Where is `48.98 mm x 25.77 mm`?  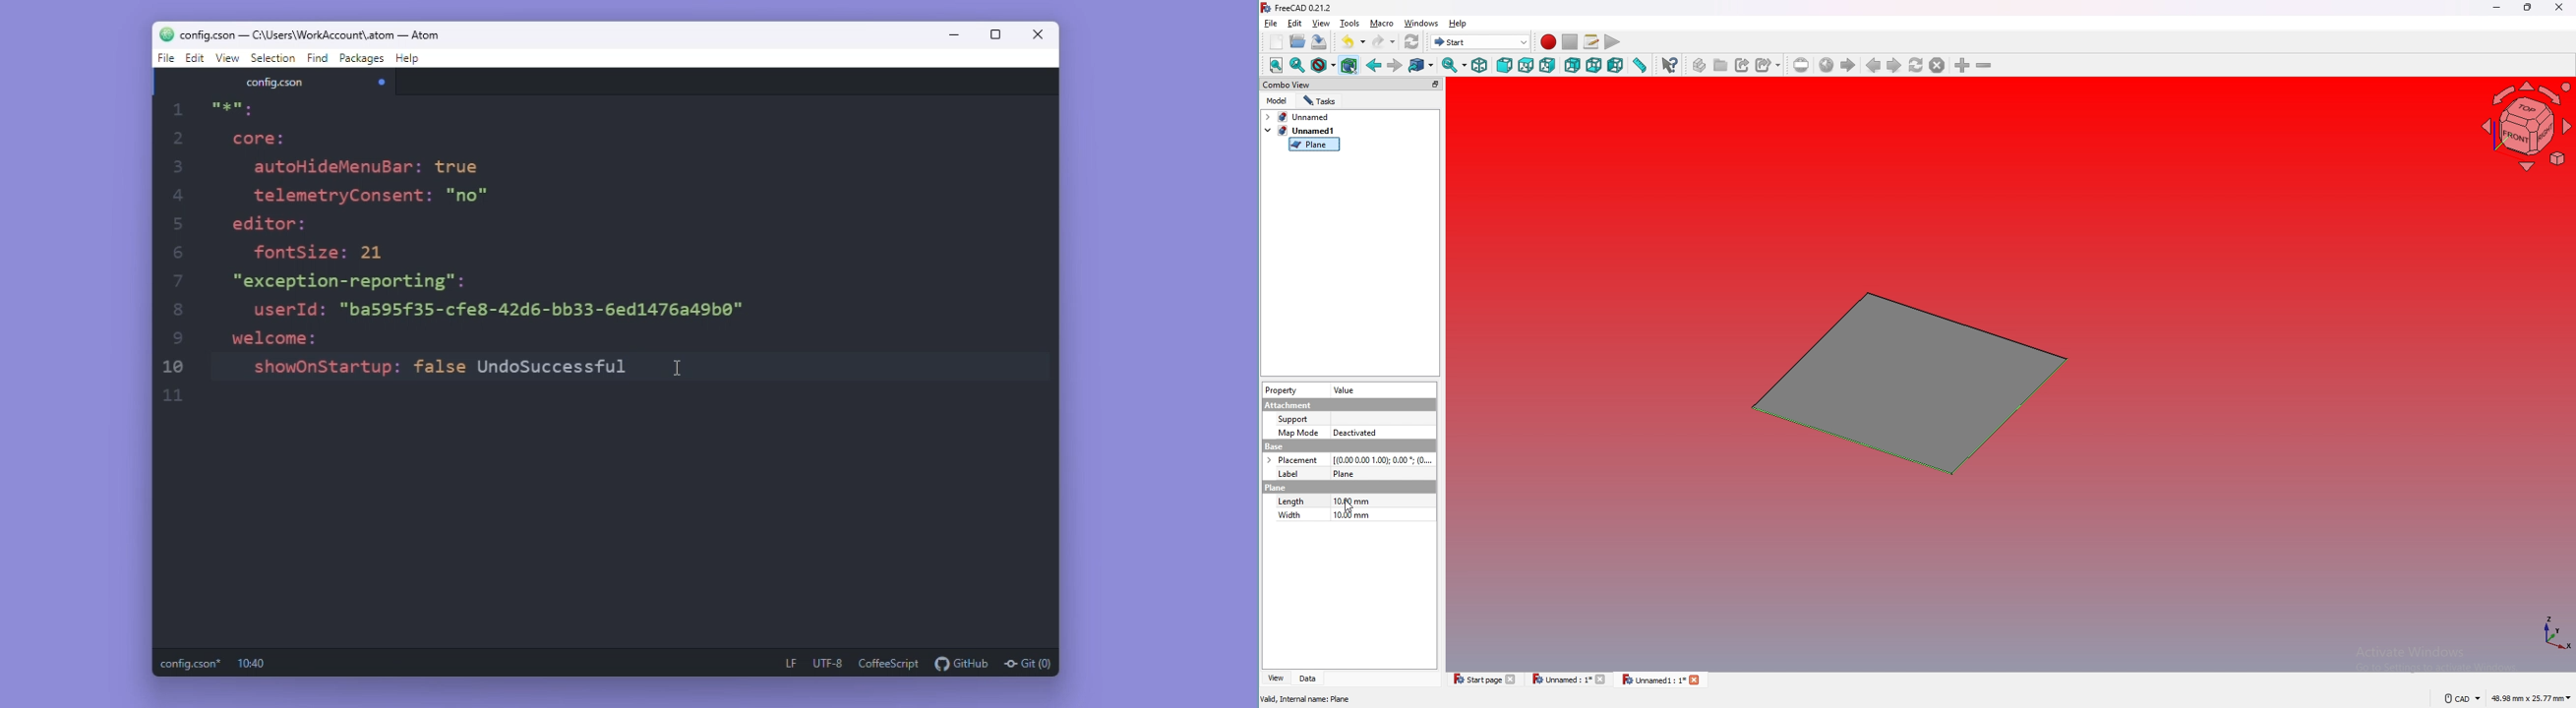
48.98 mm x 25.77 mm is located at coordinates (2533, 699).